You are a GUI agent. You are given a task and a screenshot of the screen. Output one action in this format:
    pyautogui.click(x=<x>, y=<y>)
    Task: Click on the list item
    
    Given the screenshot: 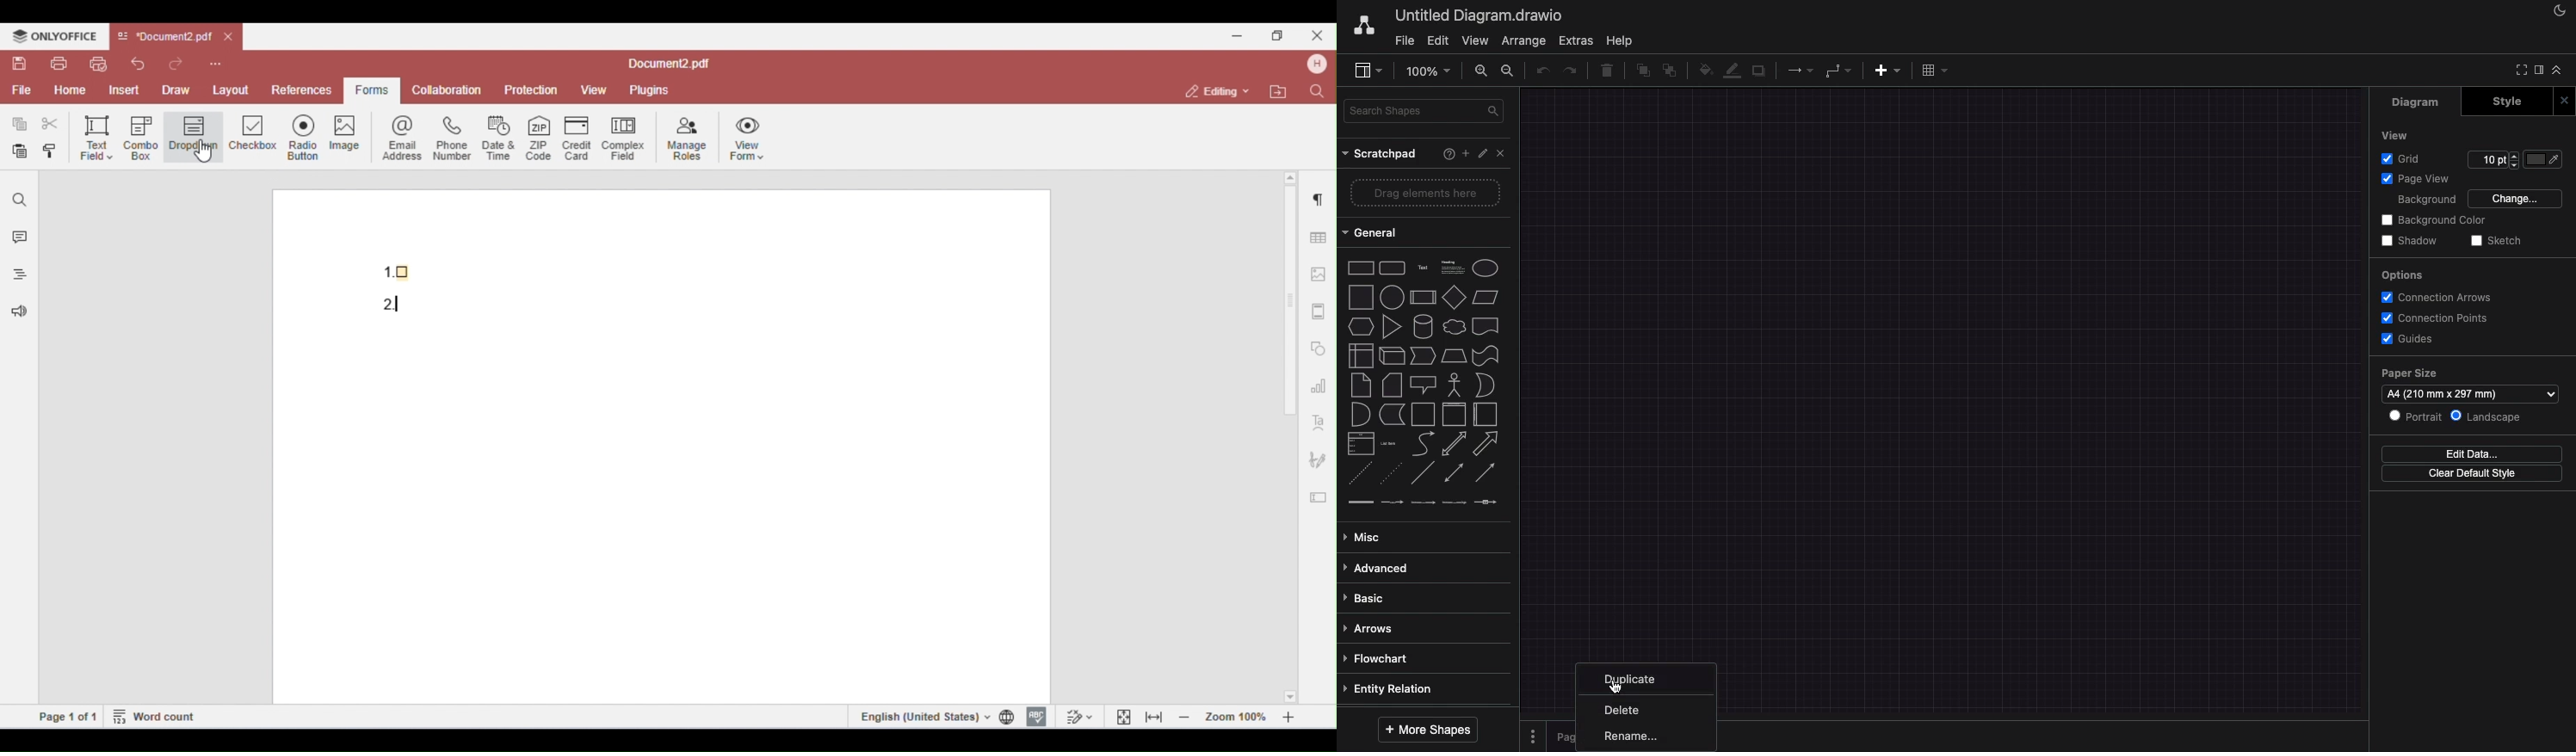 What is the action you would take?
    pyautogui.click(x=1387, y=443)
    